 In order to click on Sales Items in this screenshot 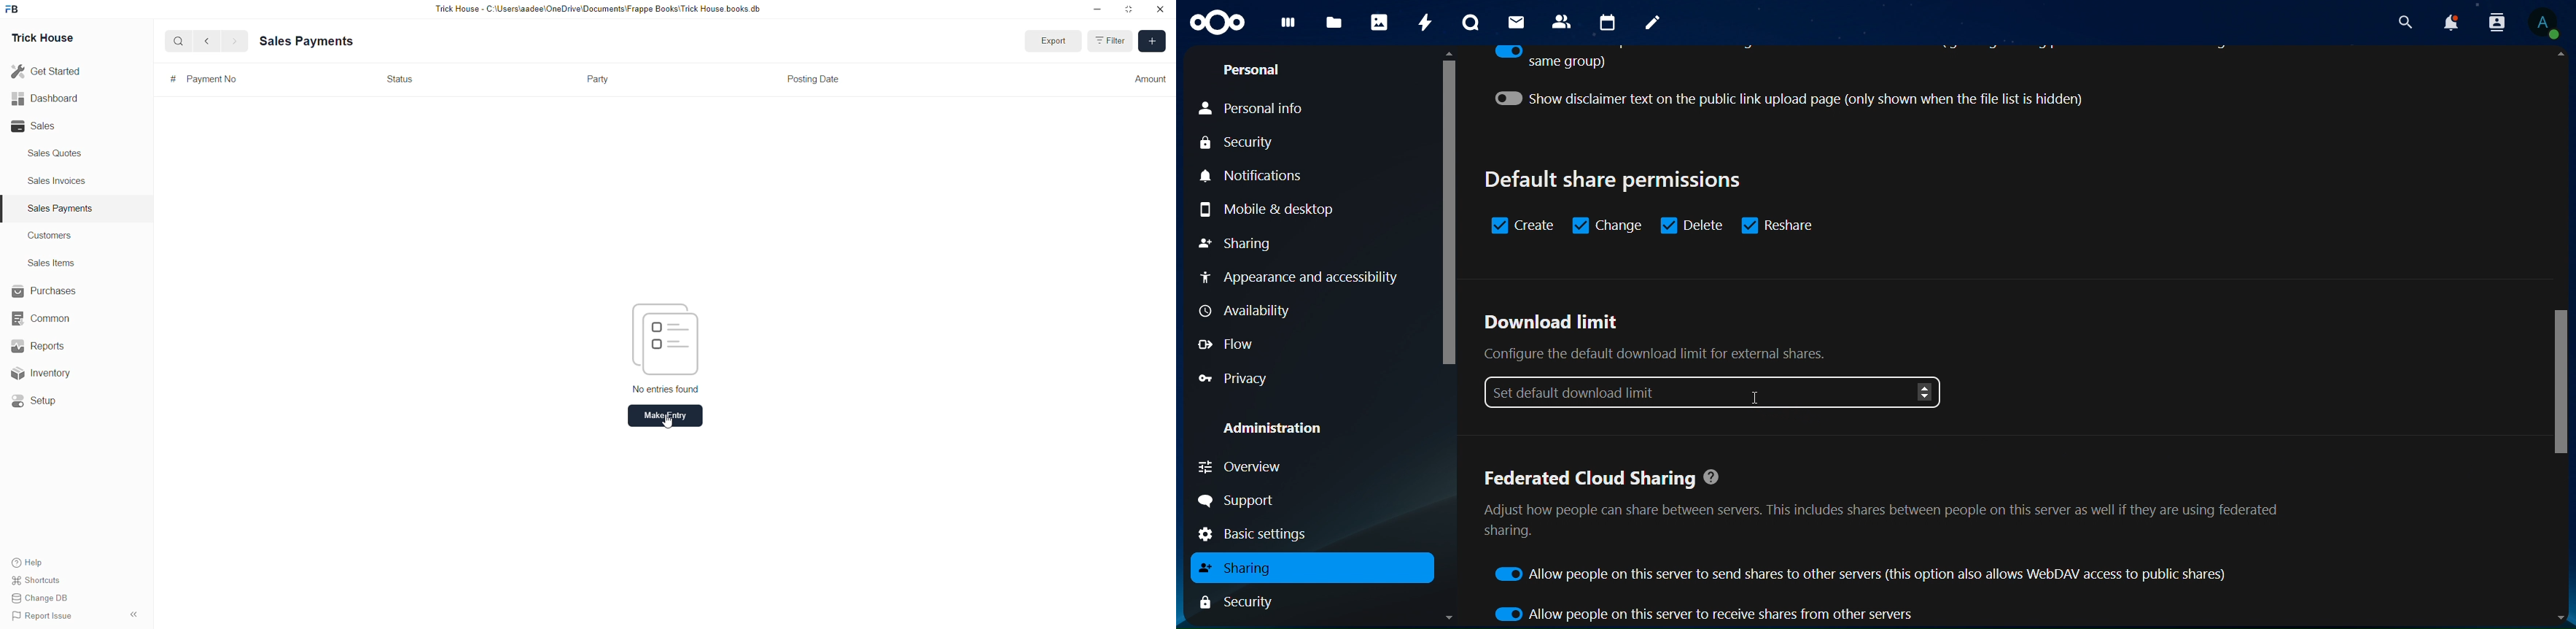, I will do `click(52, 263)`.